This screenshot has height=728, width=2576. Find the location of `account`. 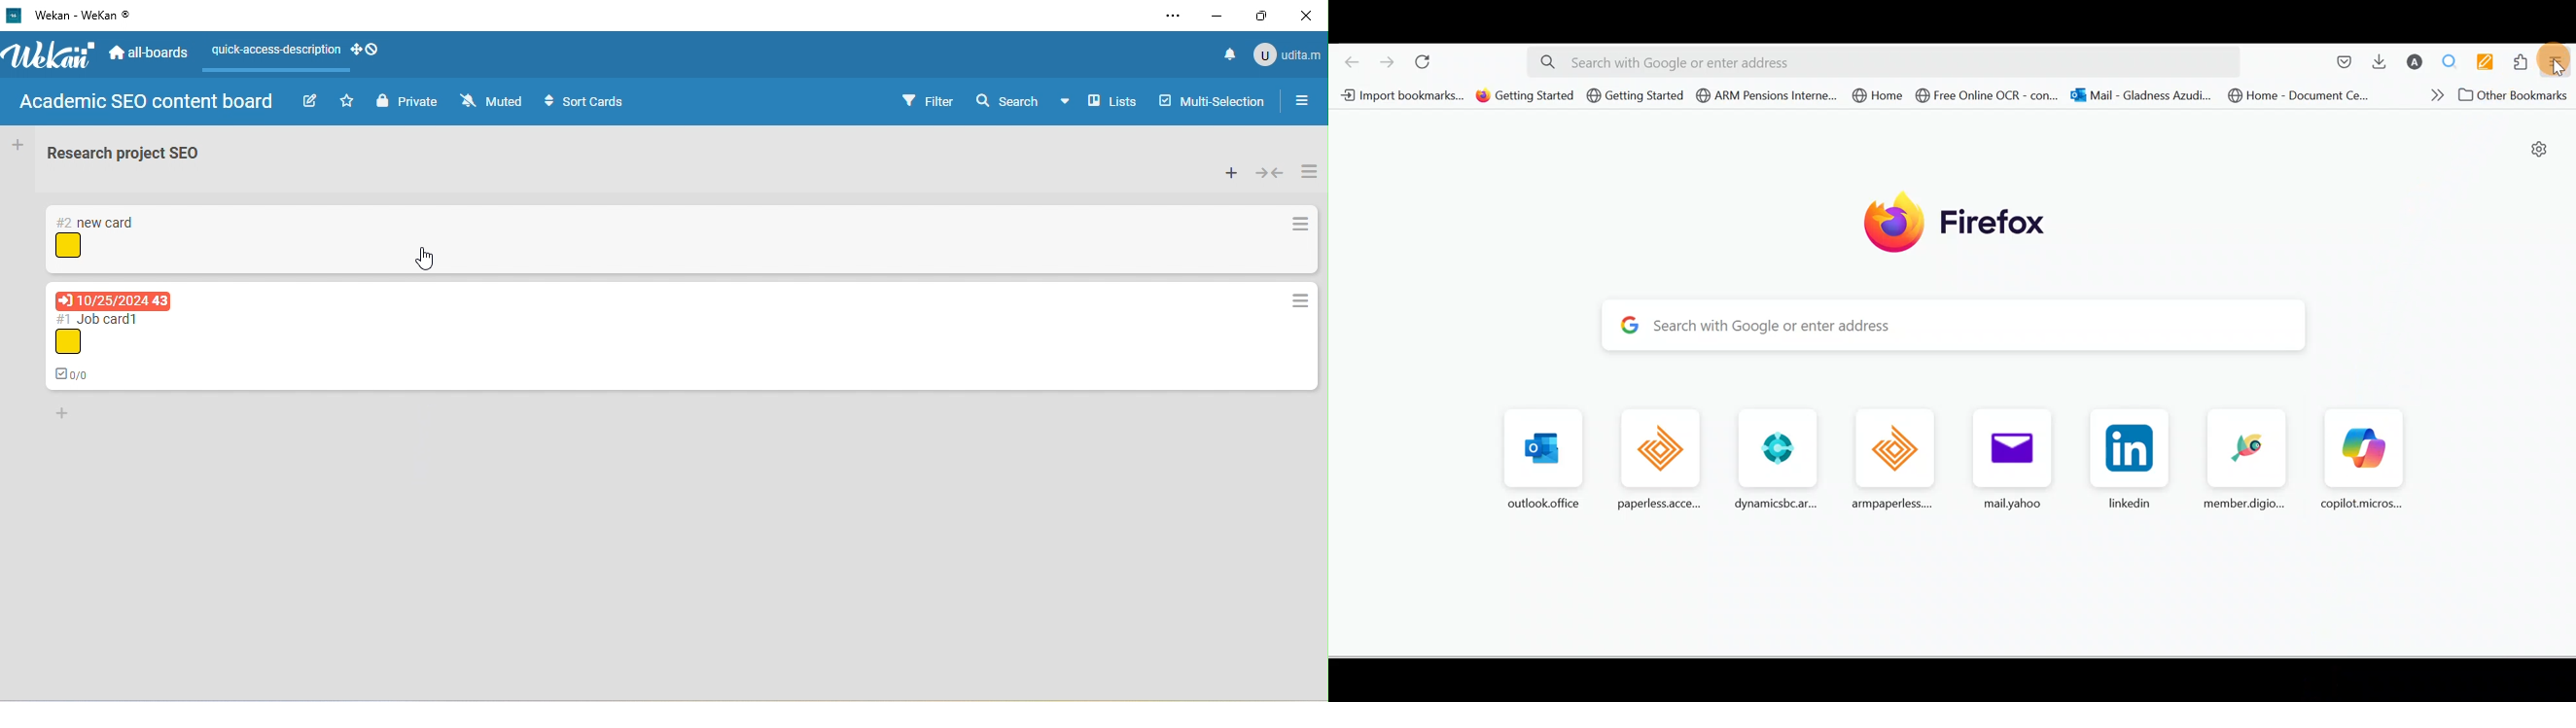

account is located at coordinates (1286, 53).